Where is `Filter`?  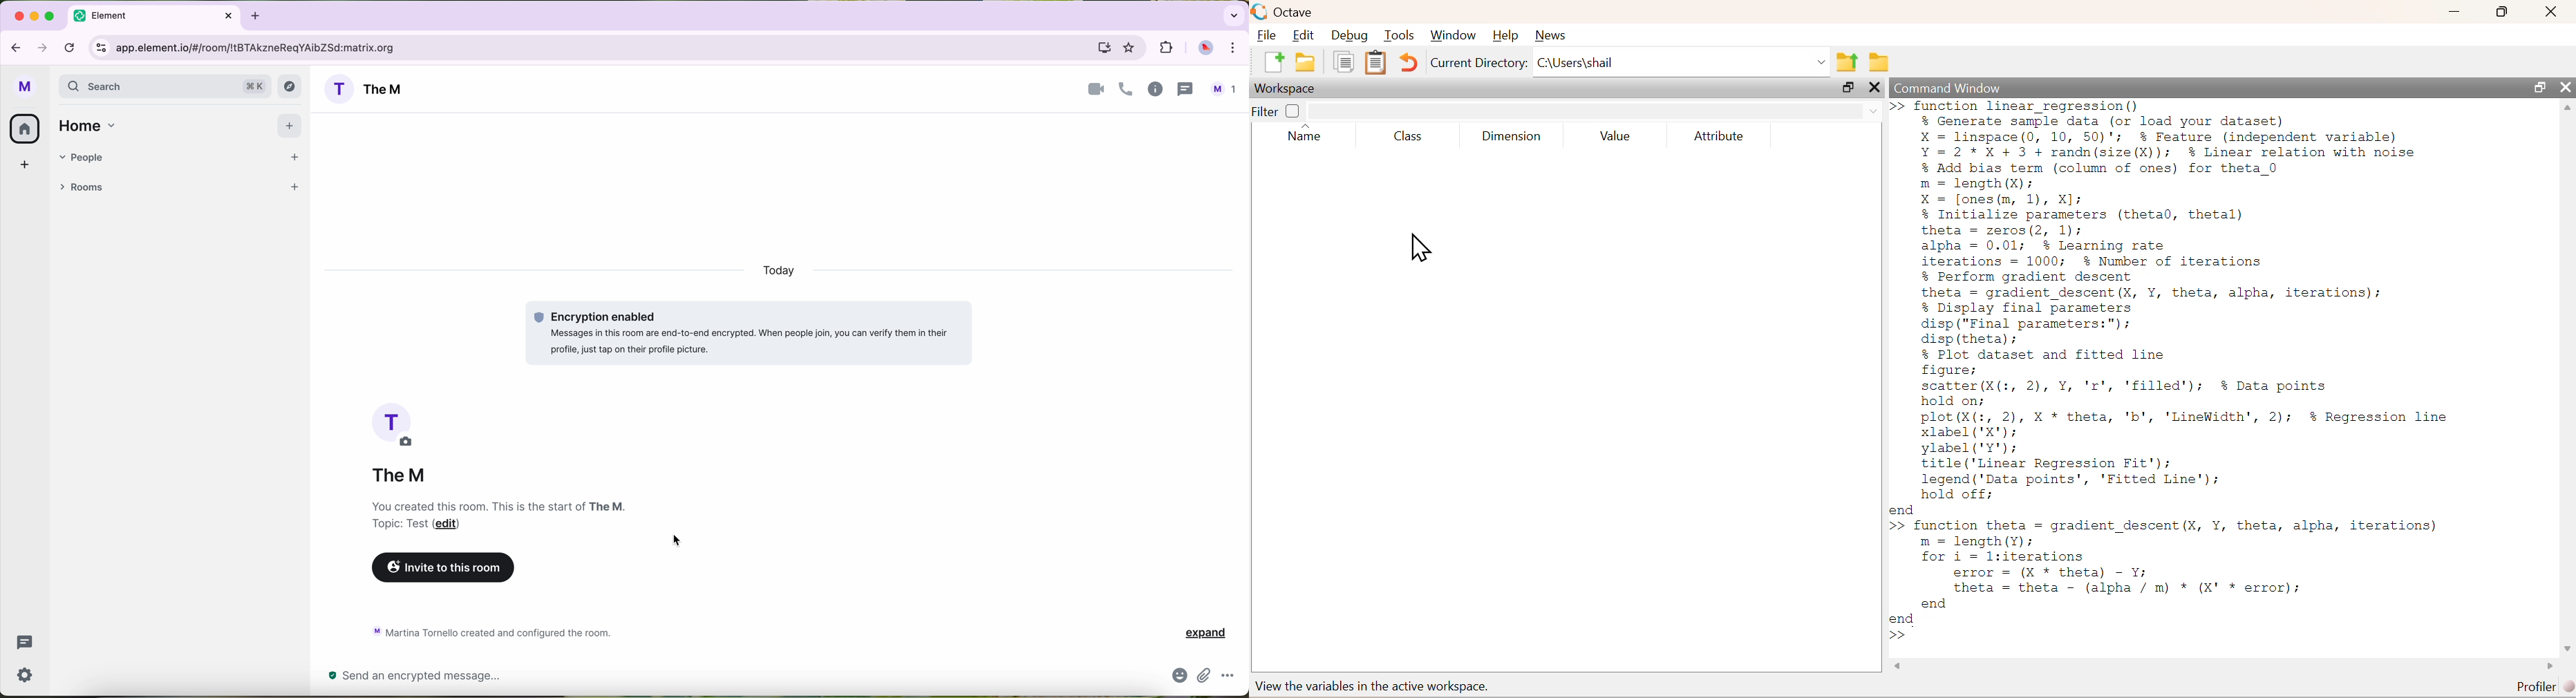
Filter is located at coordinates (1276, 111).